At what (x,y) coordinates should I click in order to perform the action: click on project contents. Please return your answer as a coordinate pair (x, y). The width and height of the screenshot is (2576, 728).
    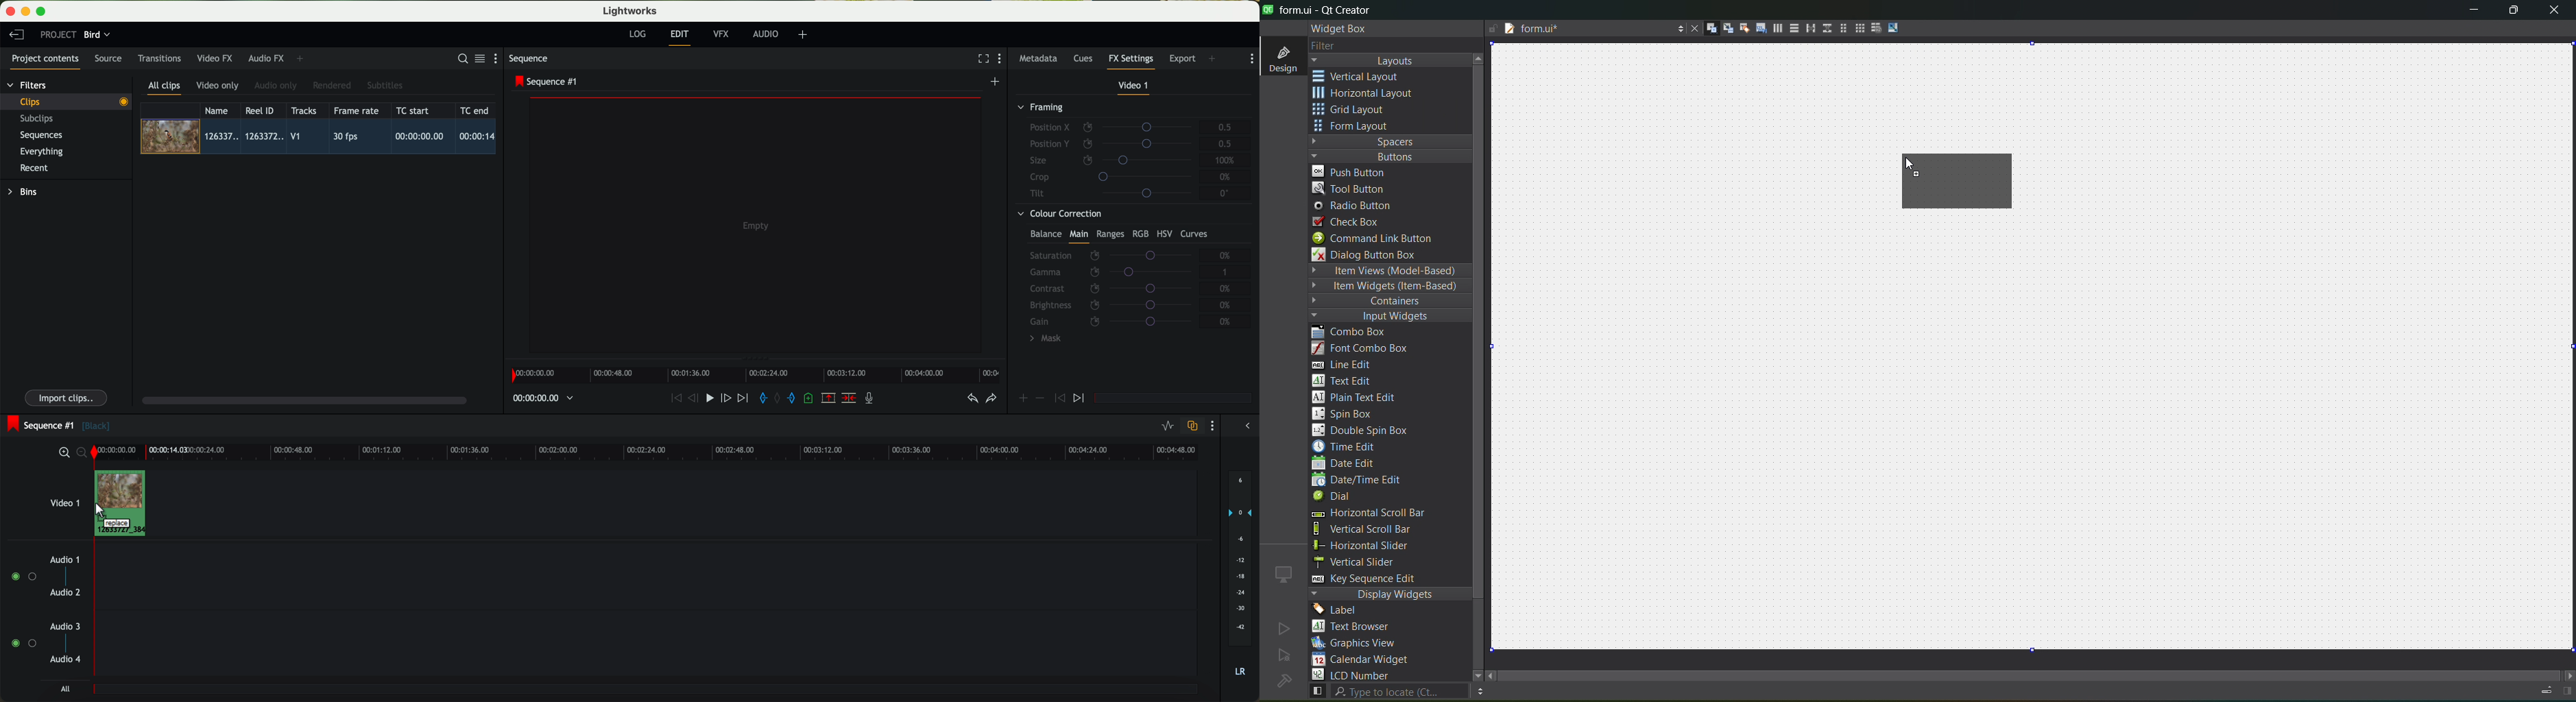
    Looking at the image, I should click on (46, 62).